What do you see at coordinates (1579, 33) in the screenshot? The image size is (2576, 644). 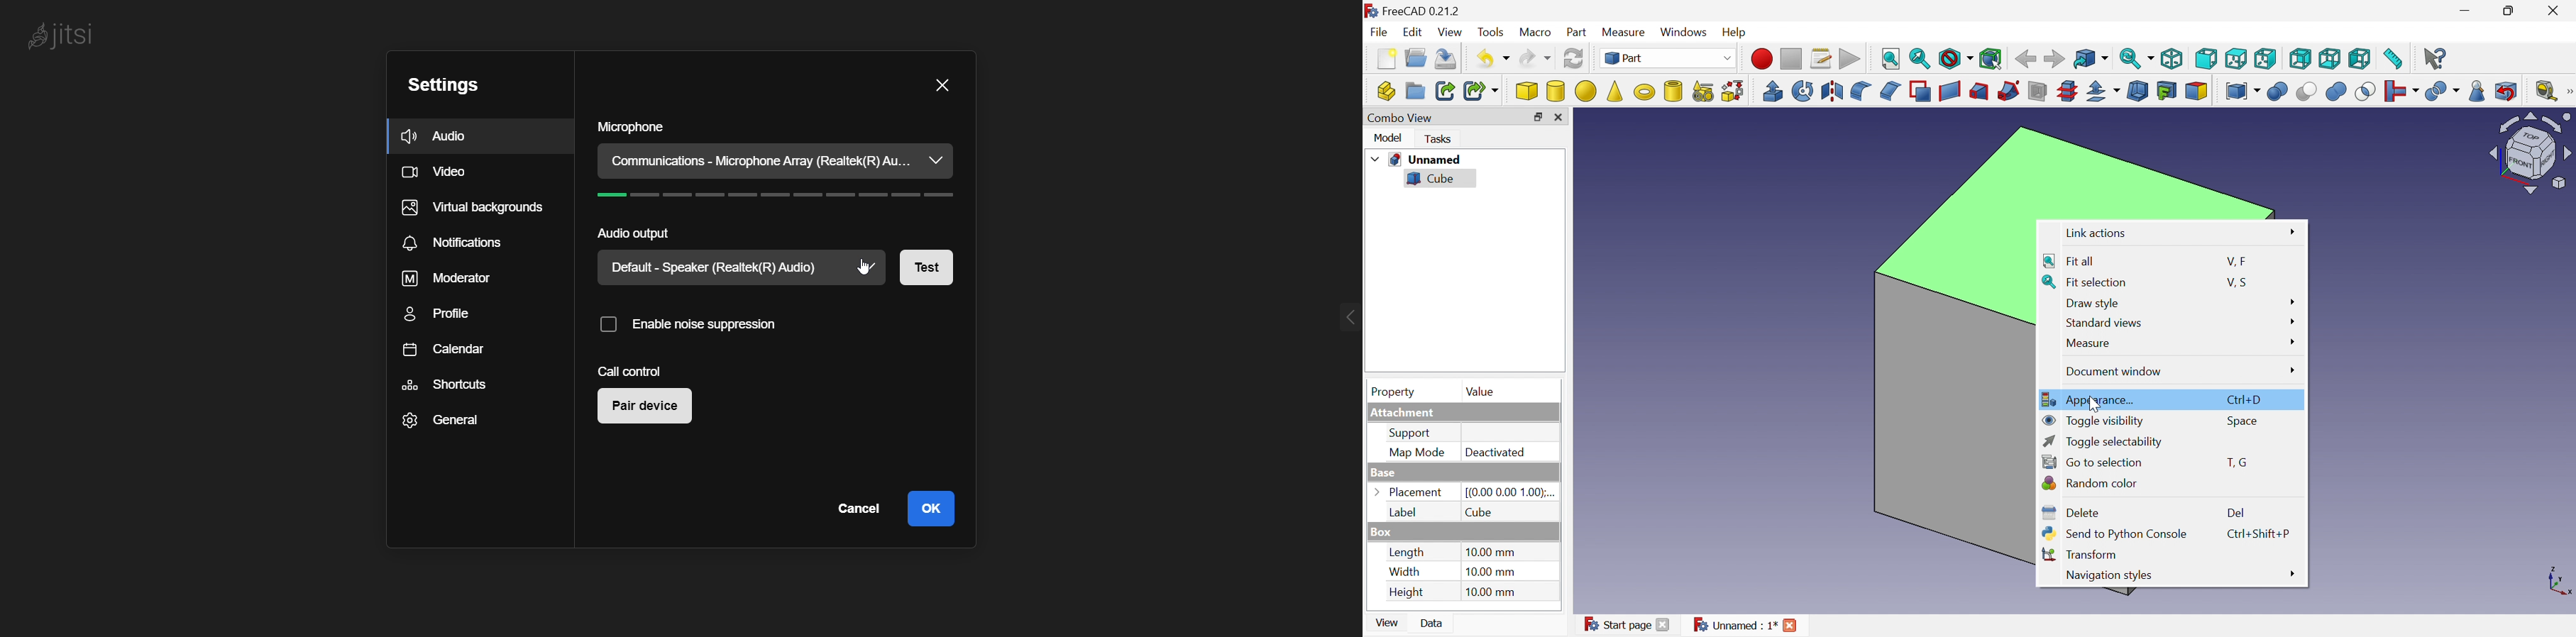 I see `Part` at bounding box center [1579, 33].